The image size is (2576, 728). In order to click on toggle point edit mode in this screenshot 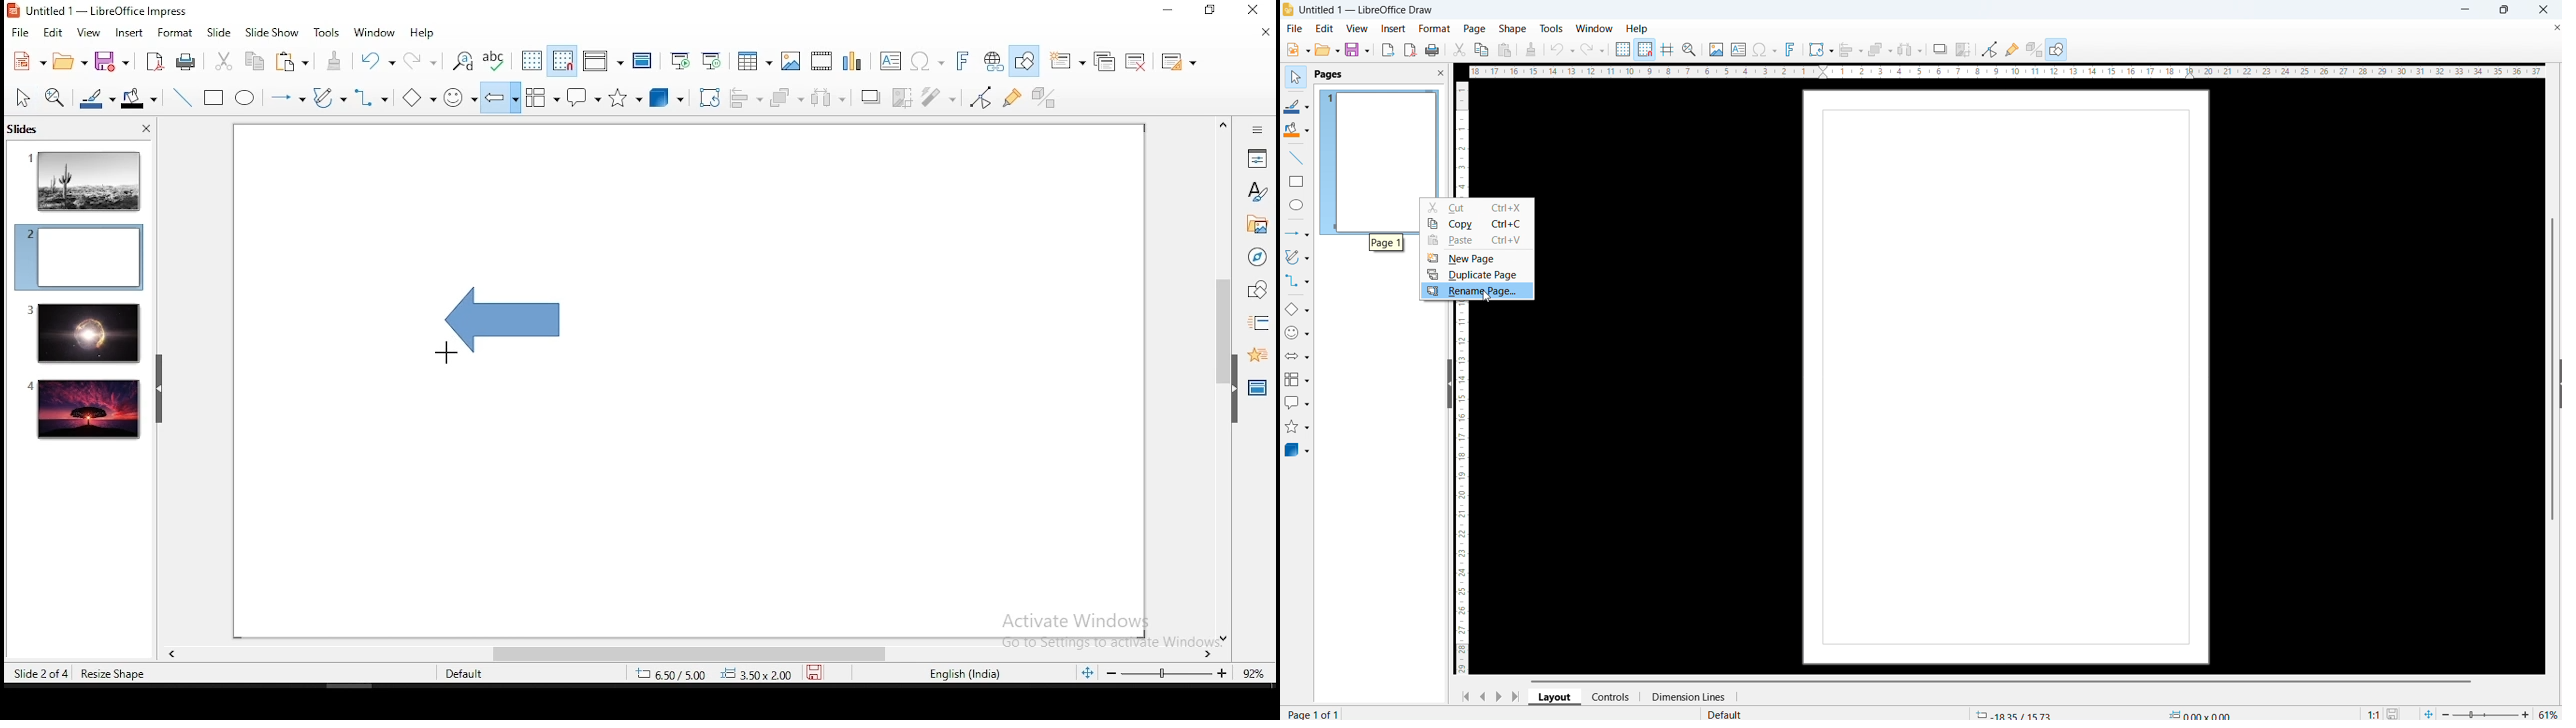, I will do `click(1989, 49)`.